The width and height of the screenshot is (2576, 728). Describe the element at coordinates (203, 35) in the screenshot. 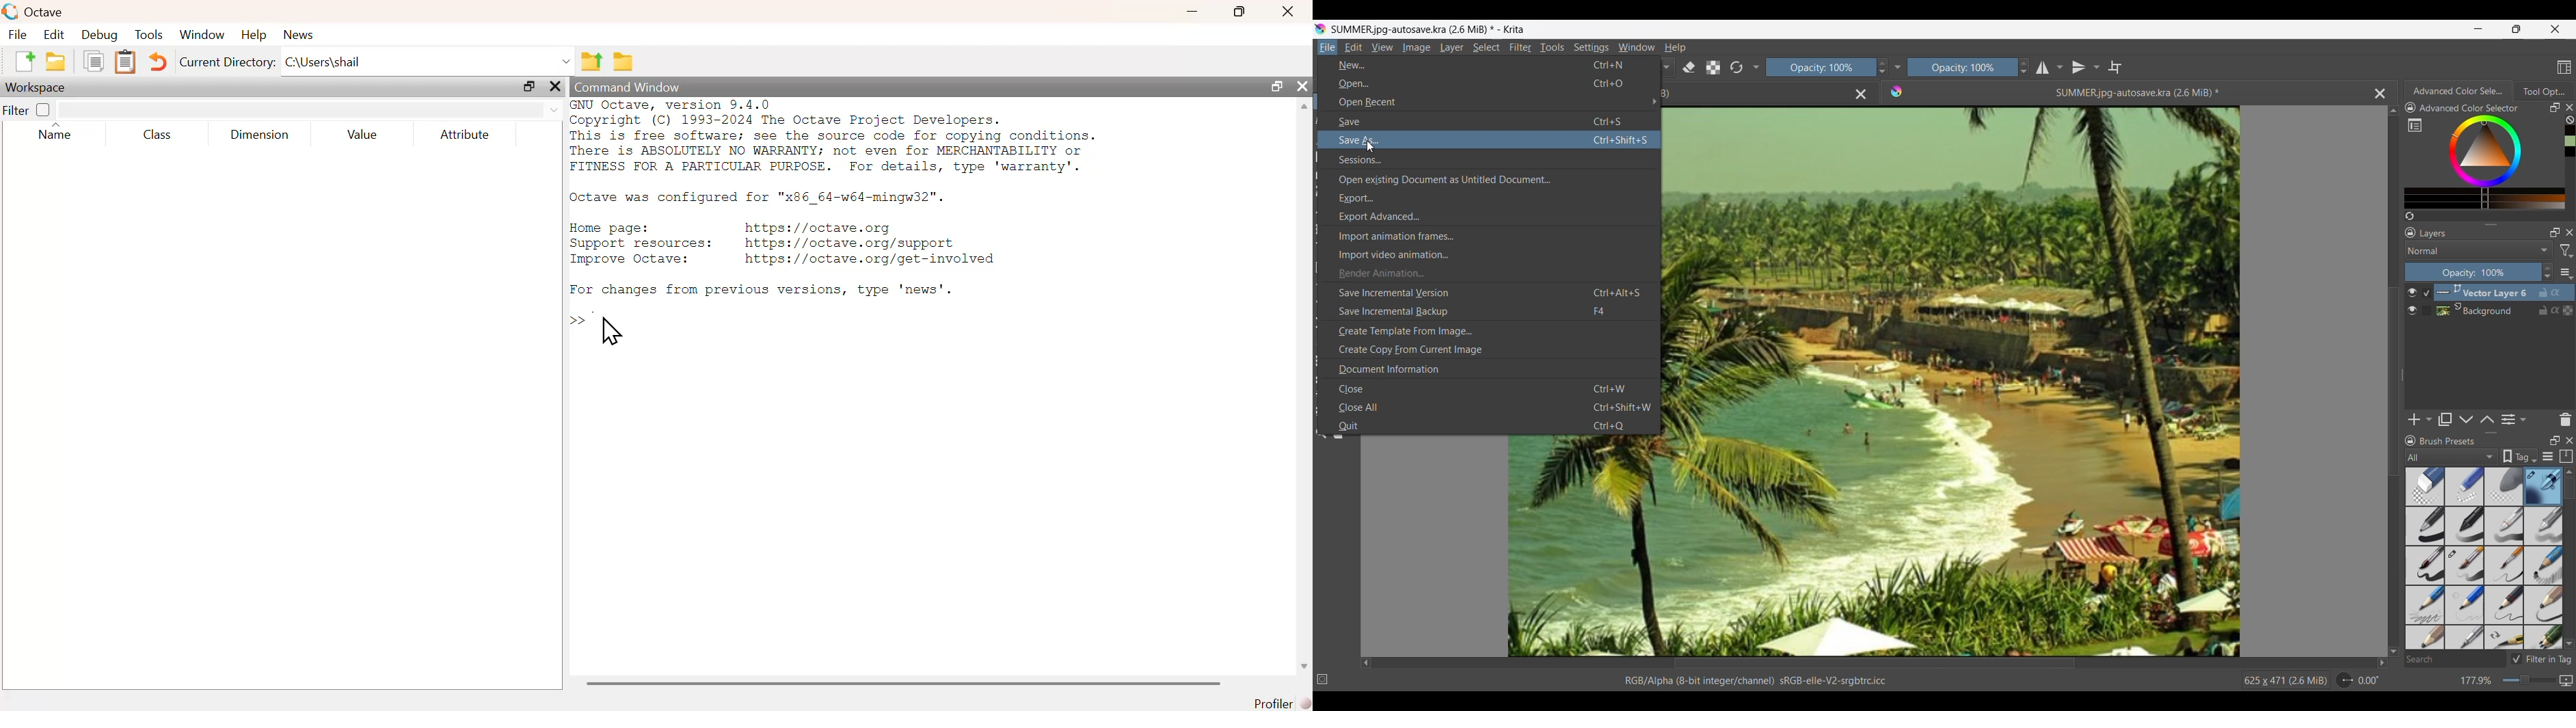

I see `window` at that location.